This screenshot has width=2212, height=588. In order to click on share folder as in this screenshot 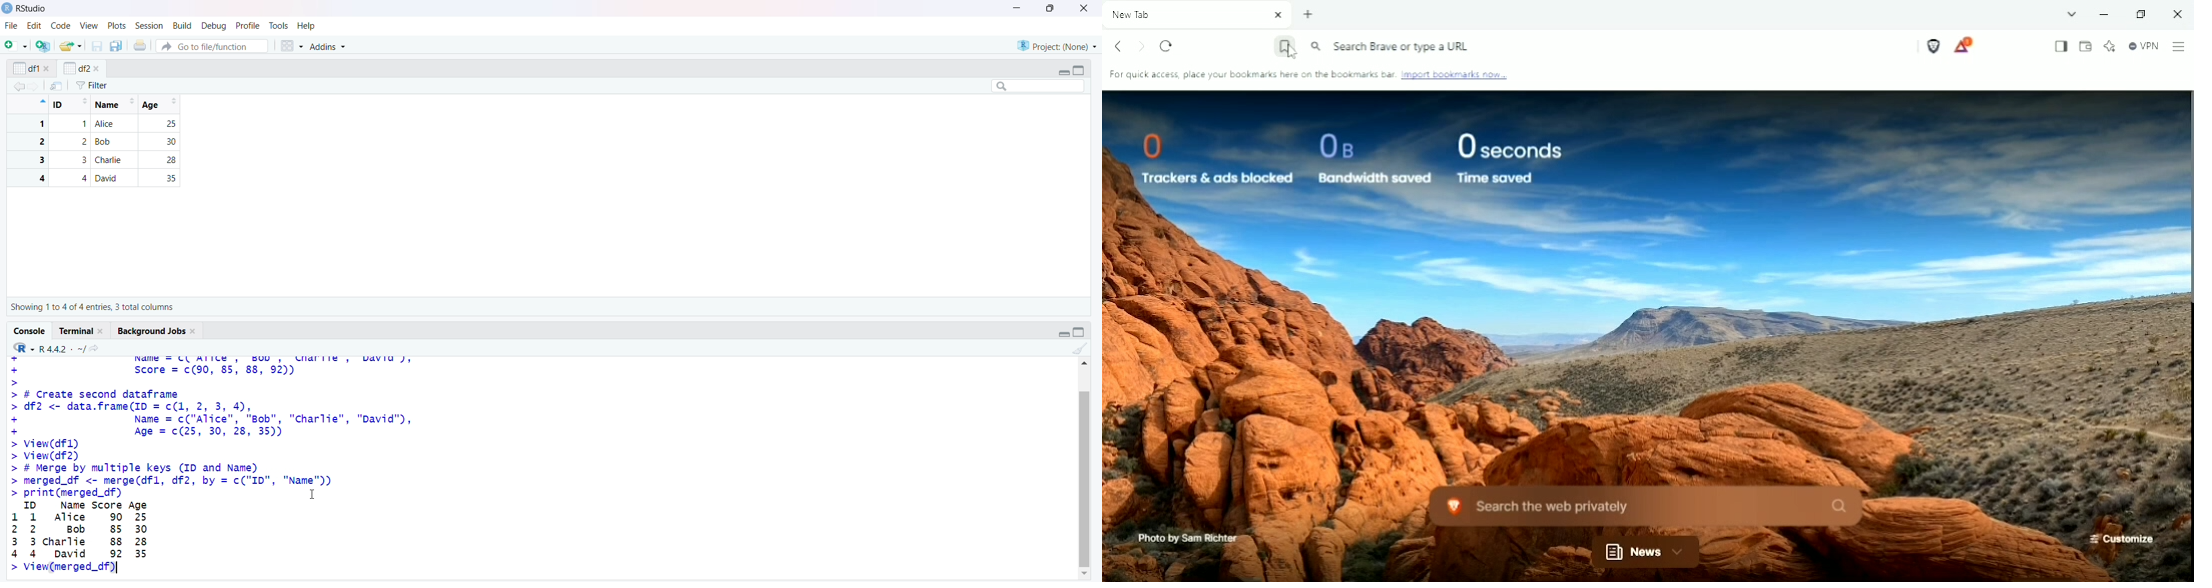, I will do `click(71, 46)`.